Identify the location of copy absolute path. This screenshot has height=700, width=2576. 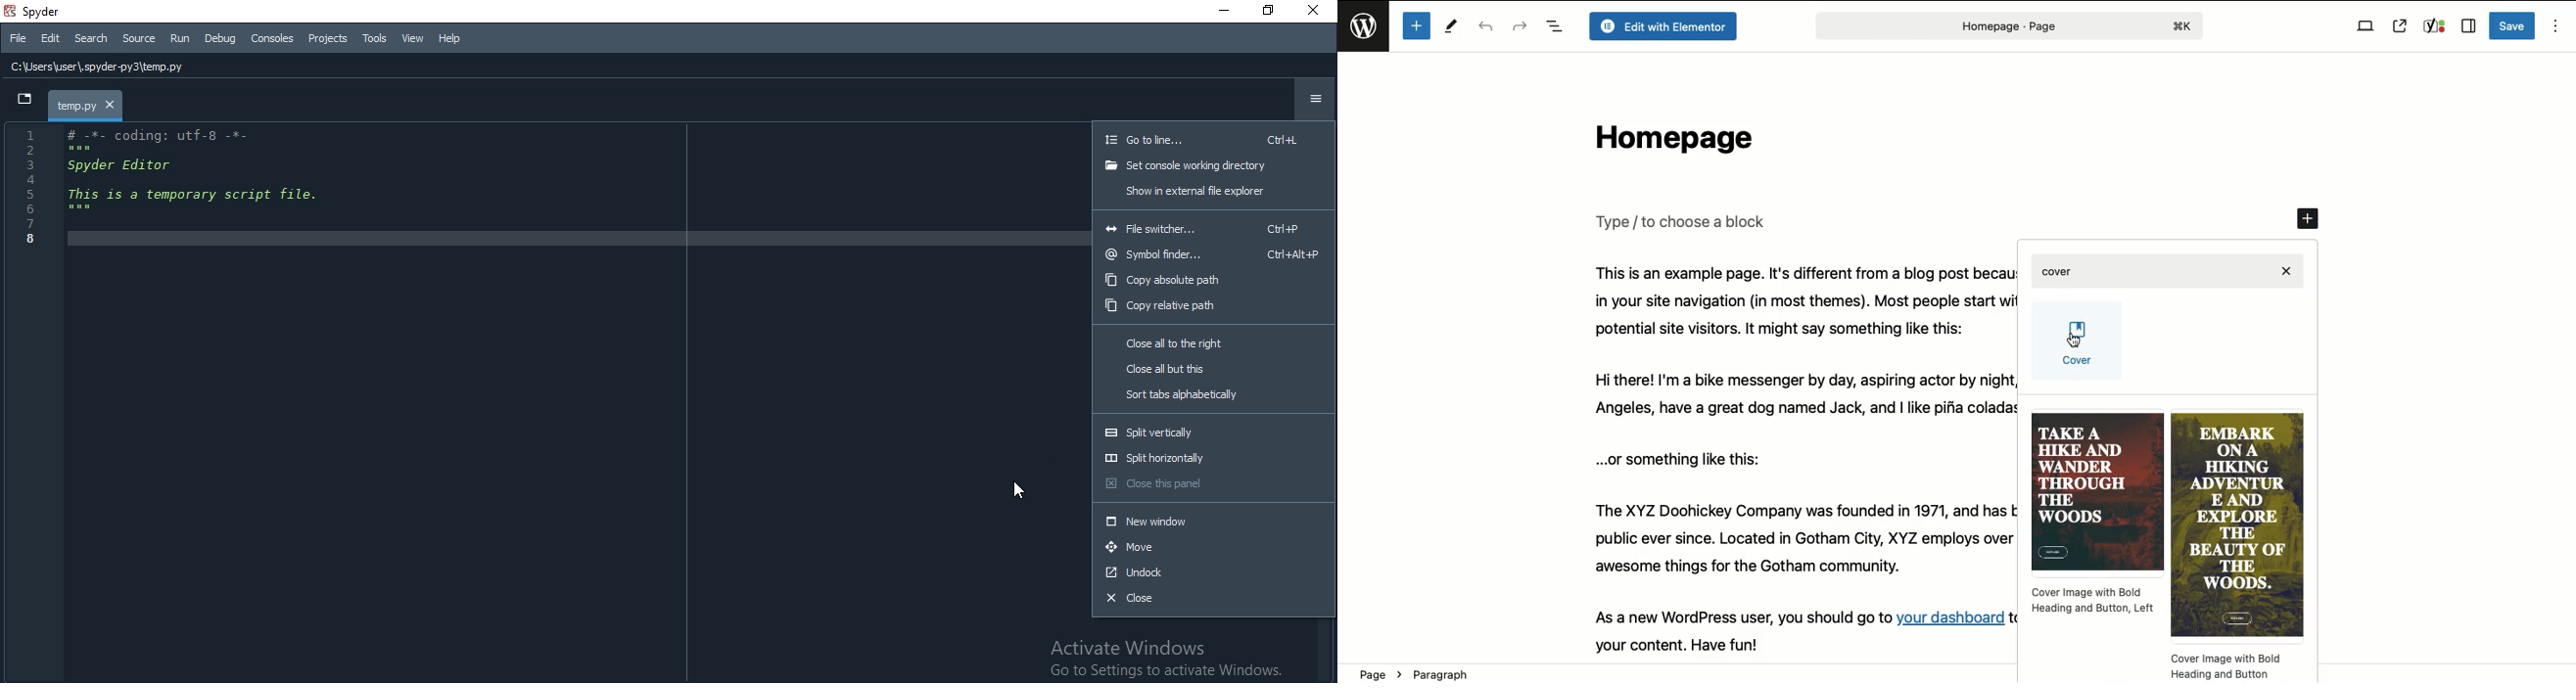
(1217, 279).